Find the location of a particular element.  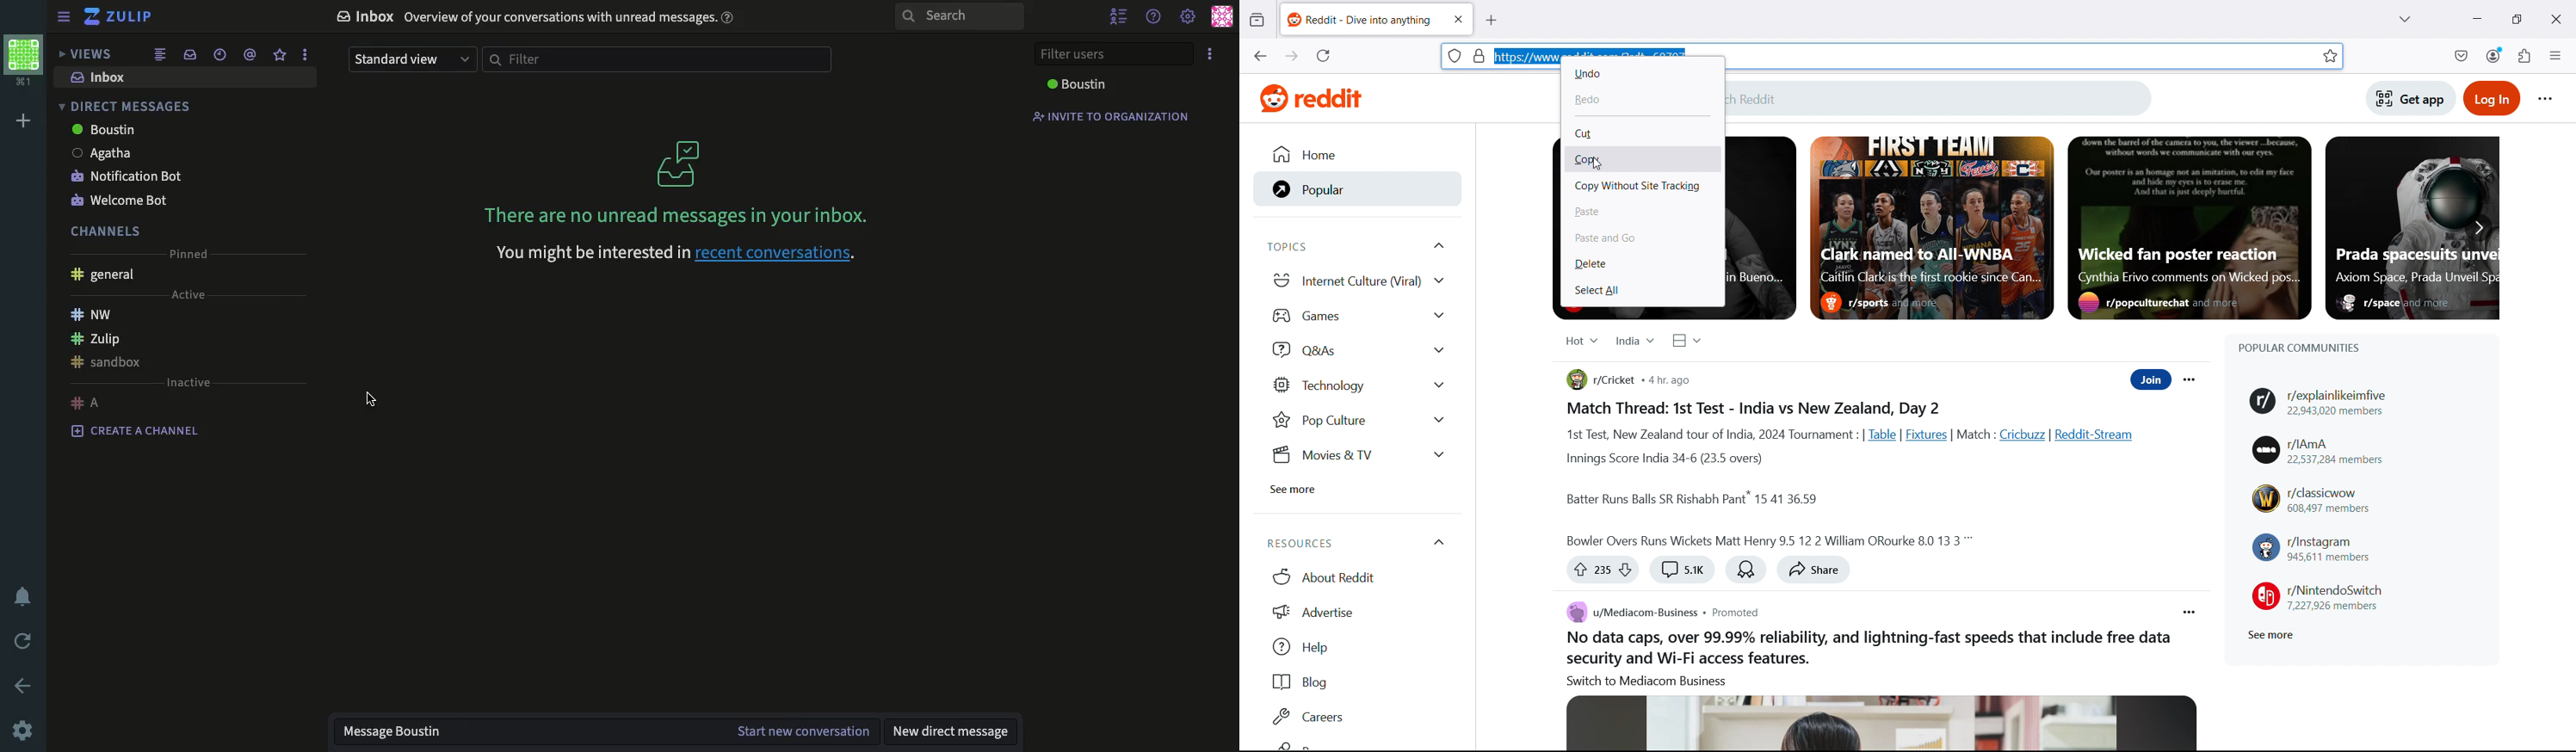

Post options is located at coordinates (2190, 612).